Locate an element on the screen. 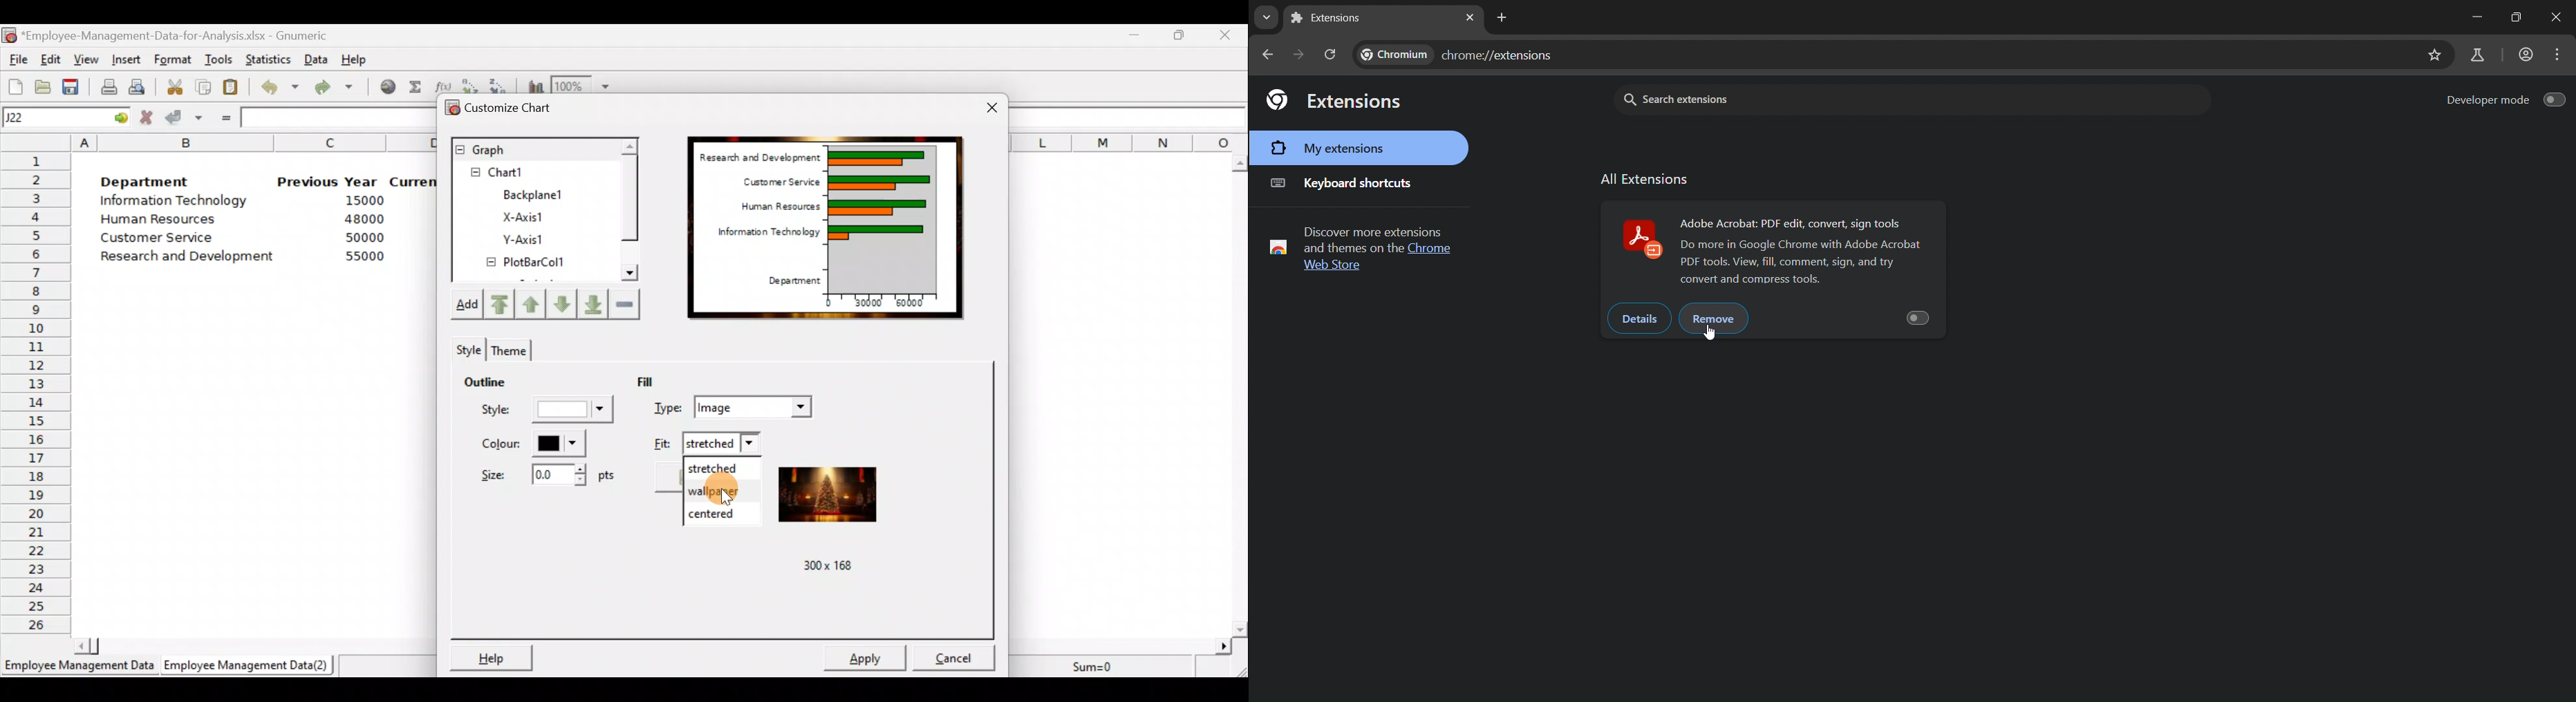 The image size is (2576, 728). Format is located at coordinates (174, 58).